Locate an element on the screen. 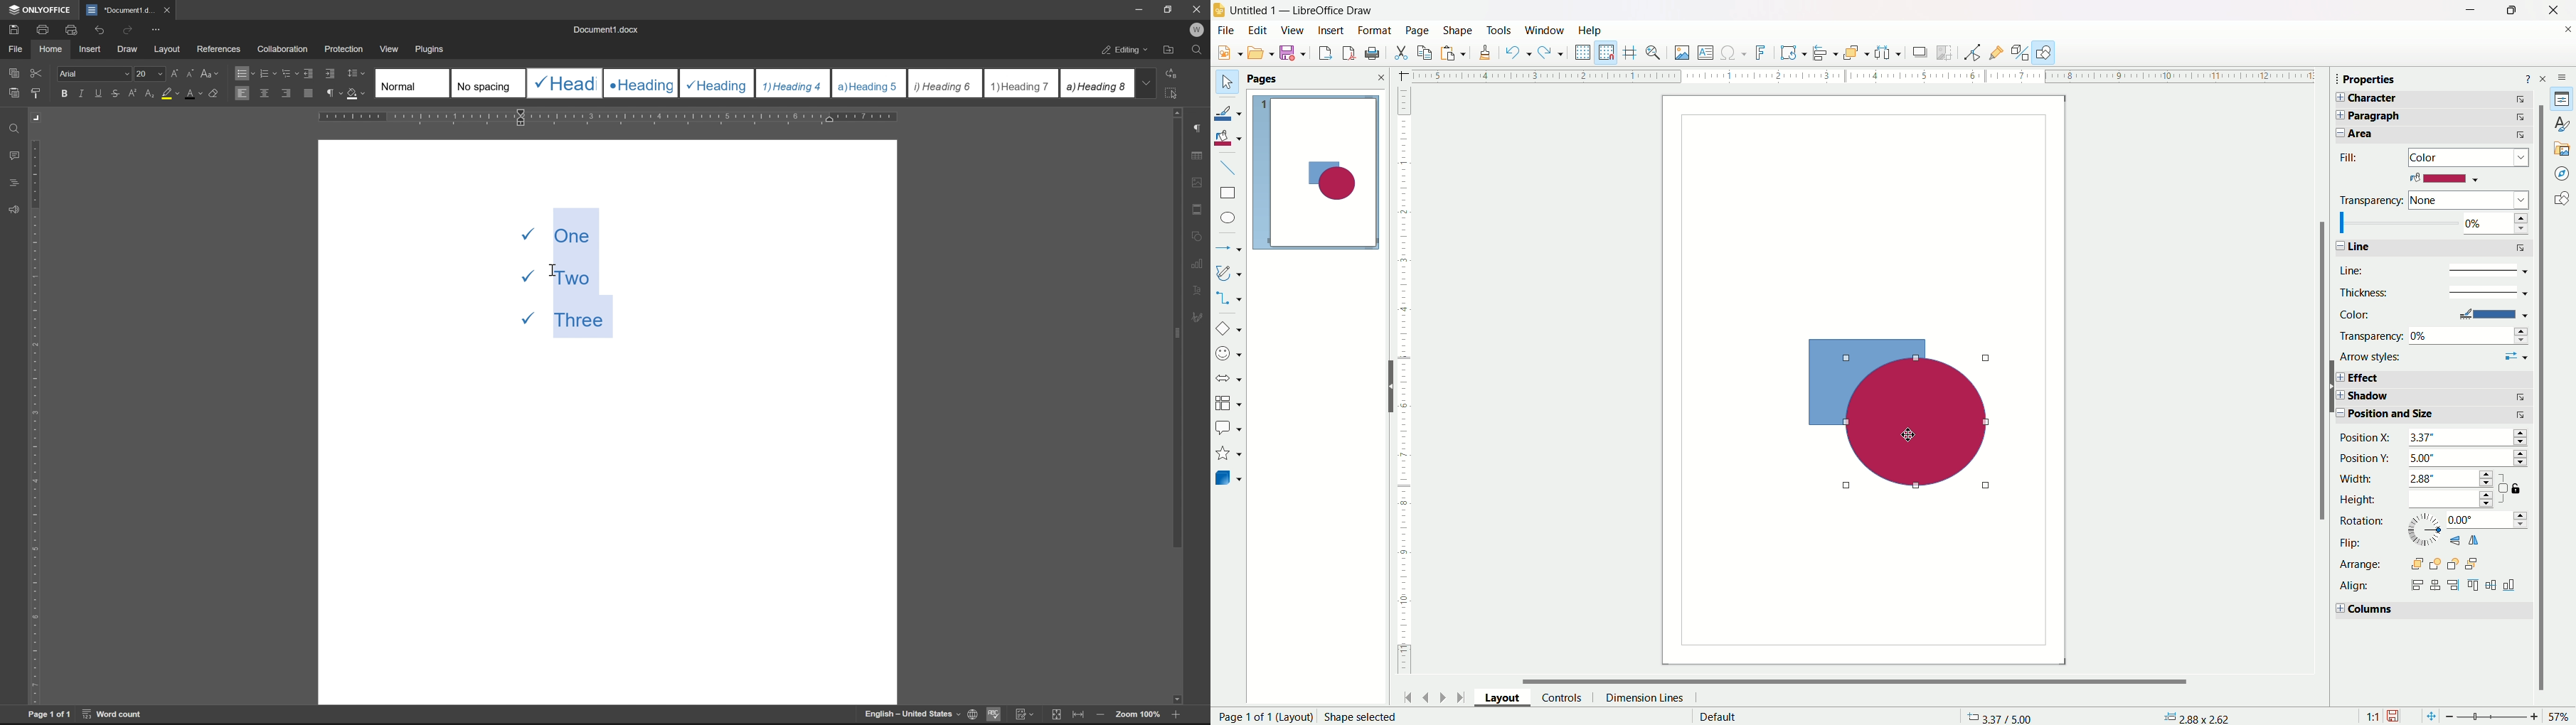 This screenshot has height=728, width=2576. export is located at coordinates (1321, 54).